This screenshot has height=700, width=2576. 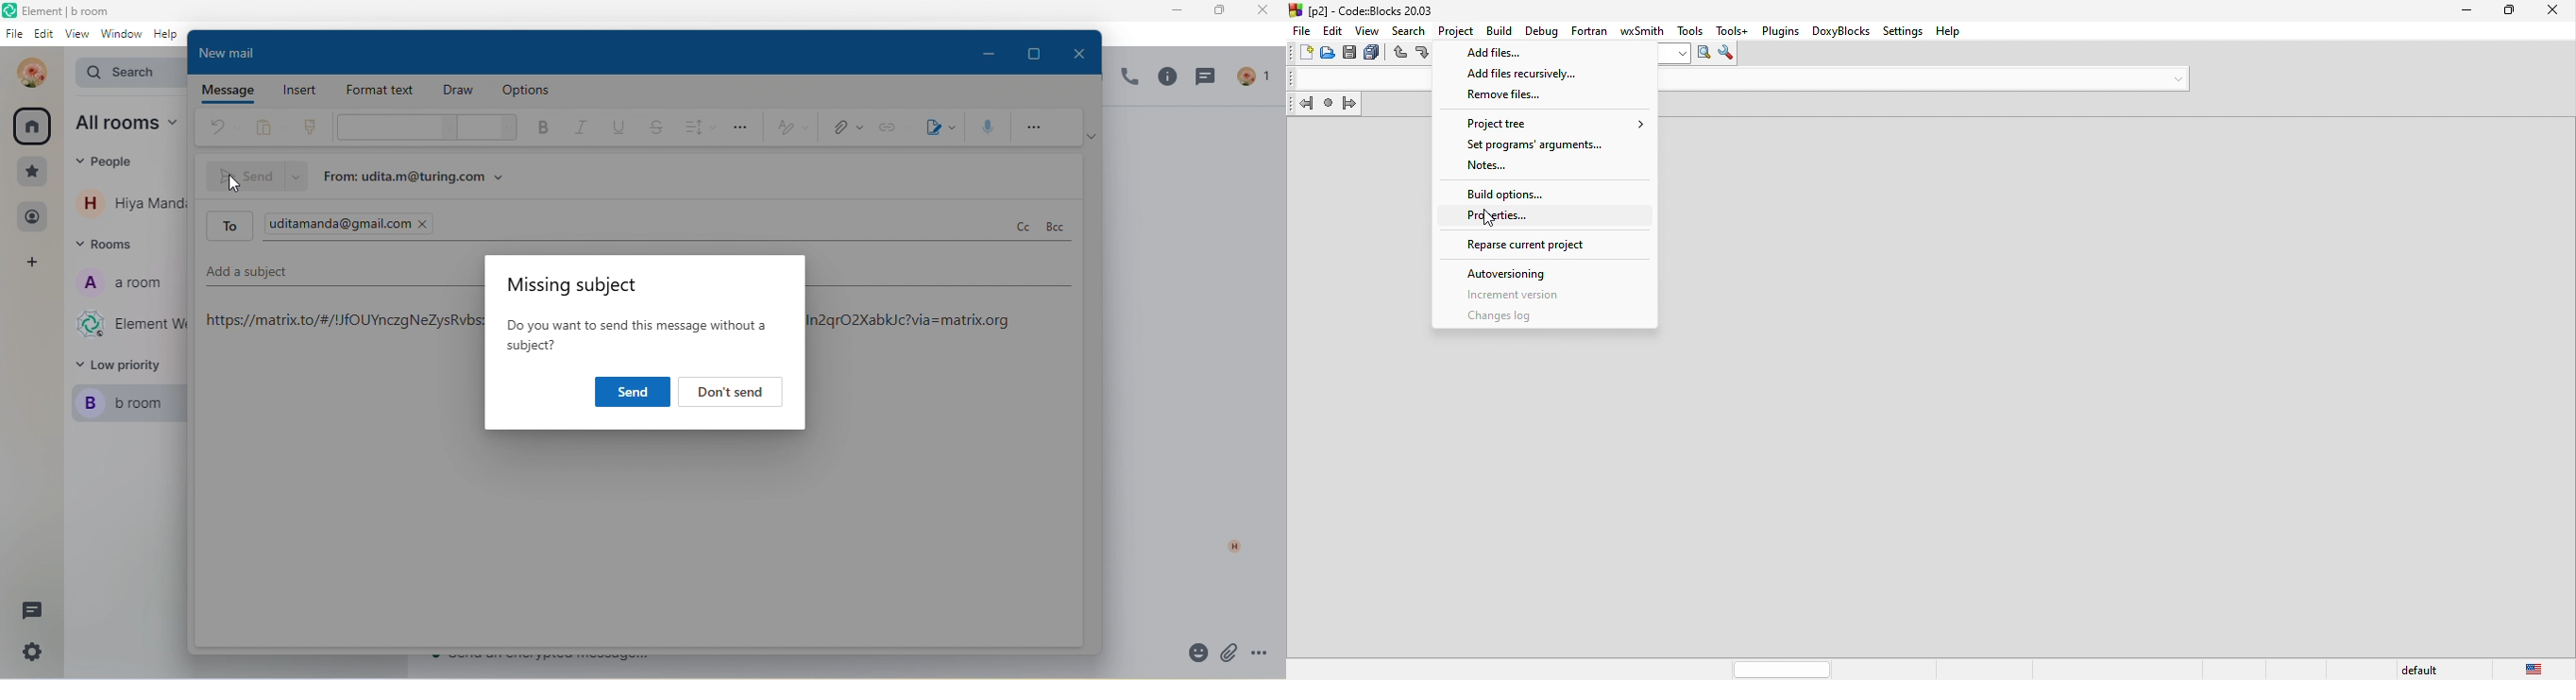 What do you see at coordinates (1704, 55) in the screenshot?
I see `run search` at bounding box center [1704, 55].